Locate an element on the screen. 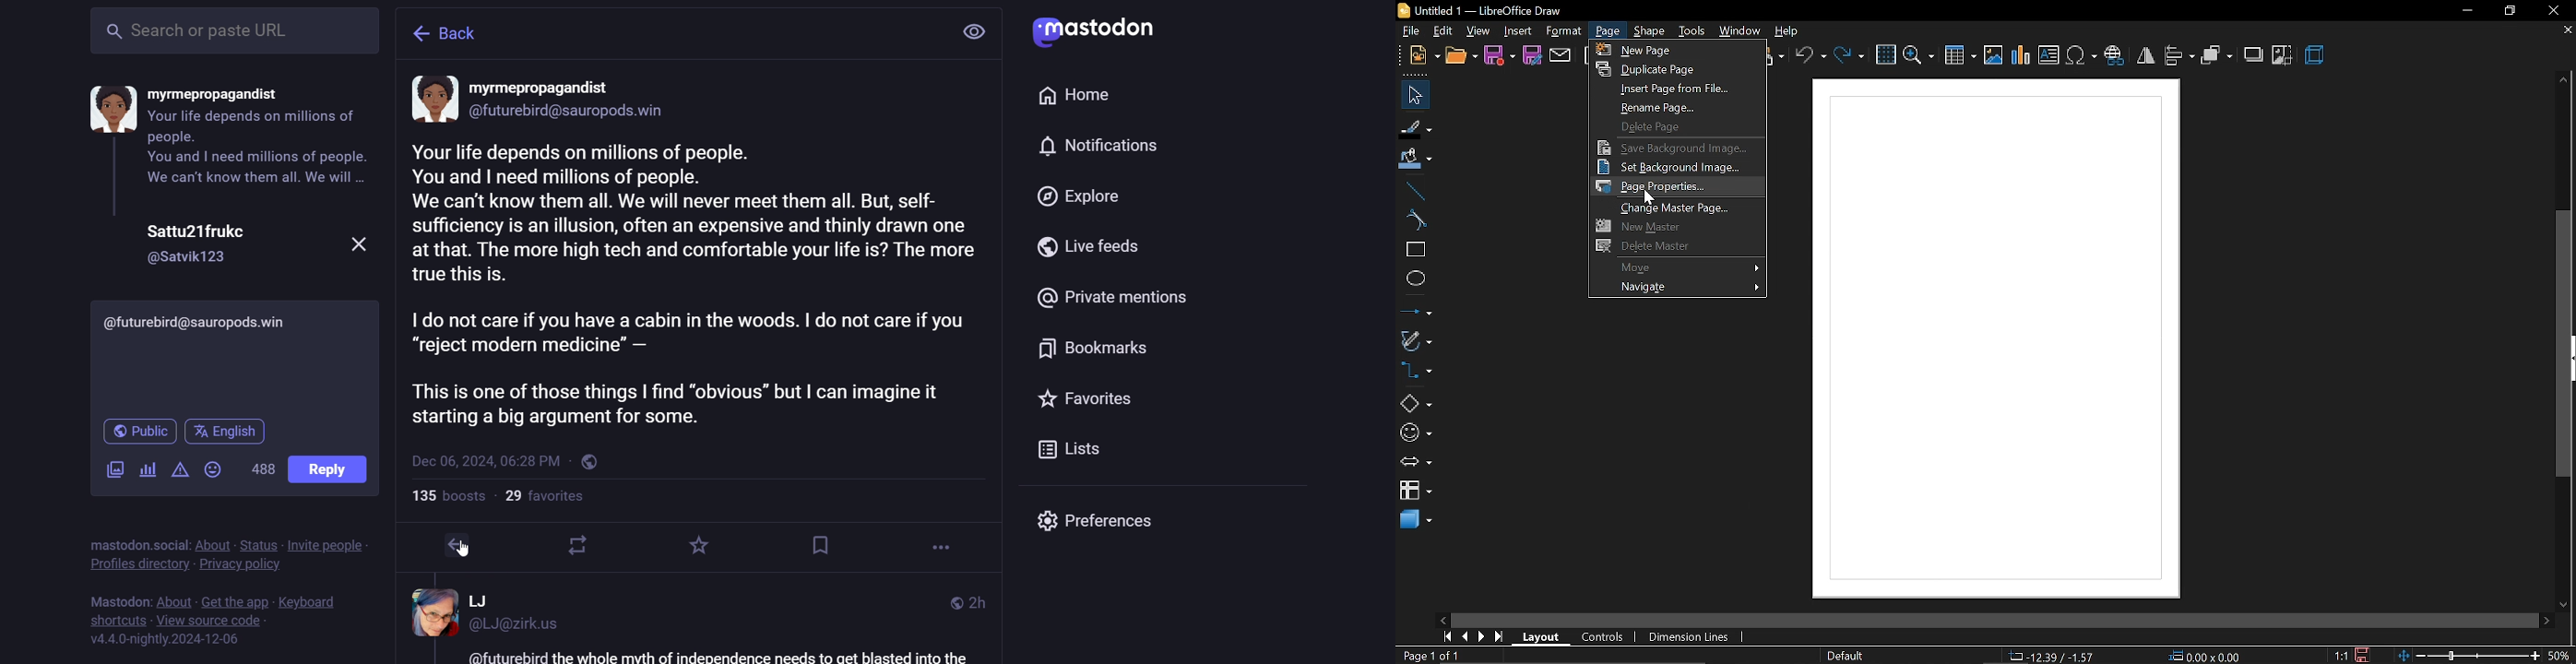 The image size is (2576, 672). images/videos is located at coordinates (108, 469).